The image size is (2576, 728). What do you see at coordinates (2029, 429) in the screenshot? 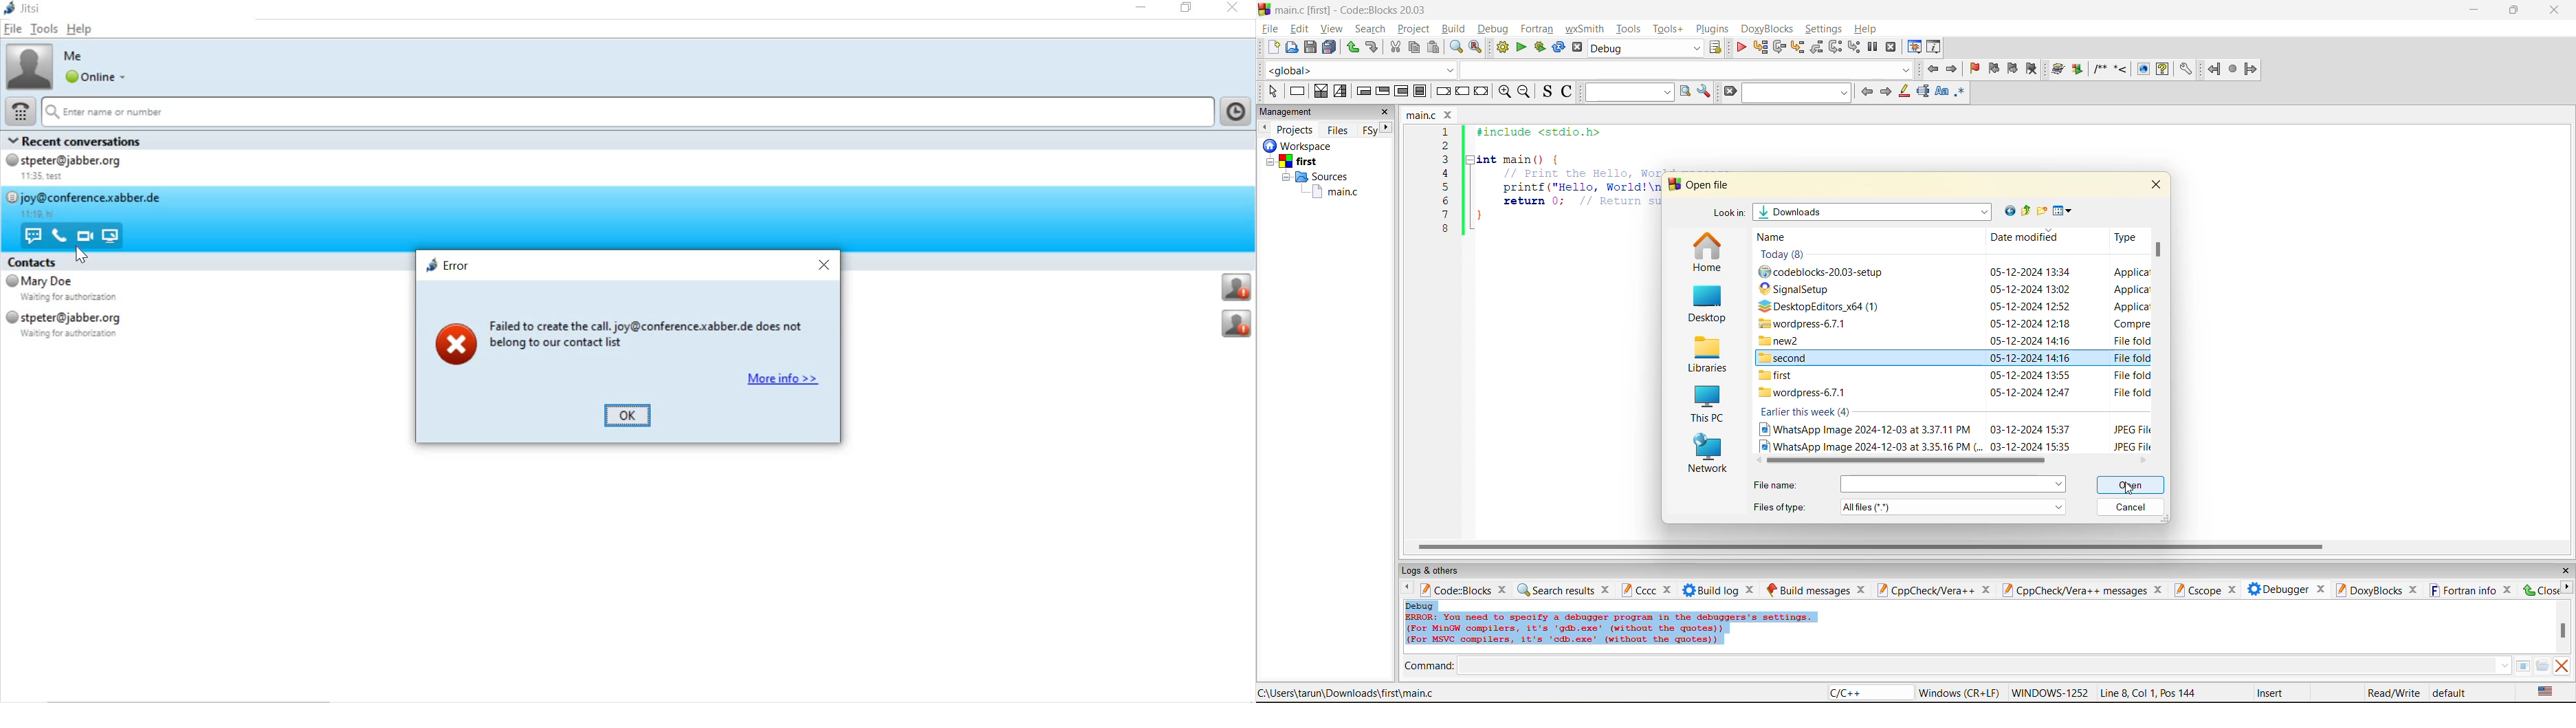
I see `date and time` at bounding box center [2029, 429].